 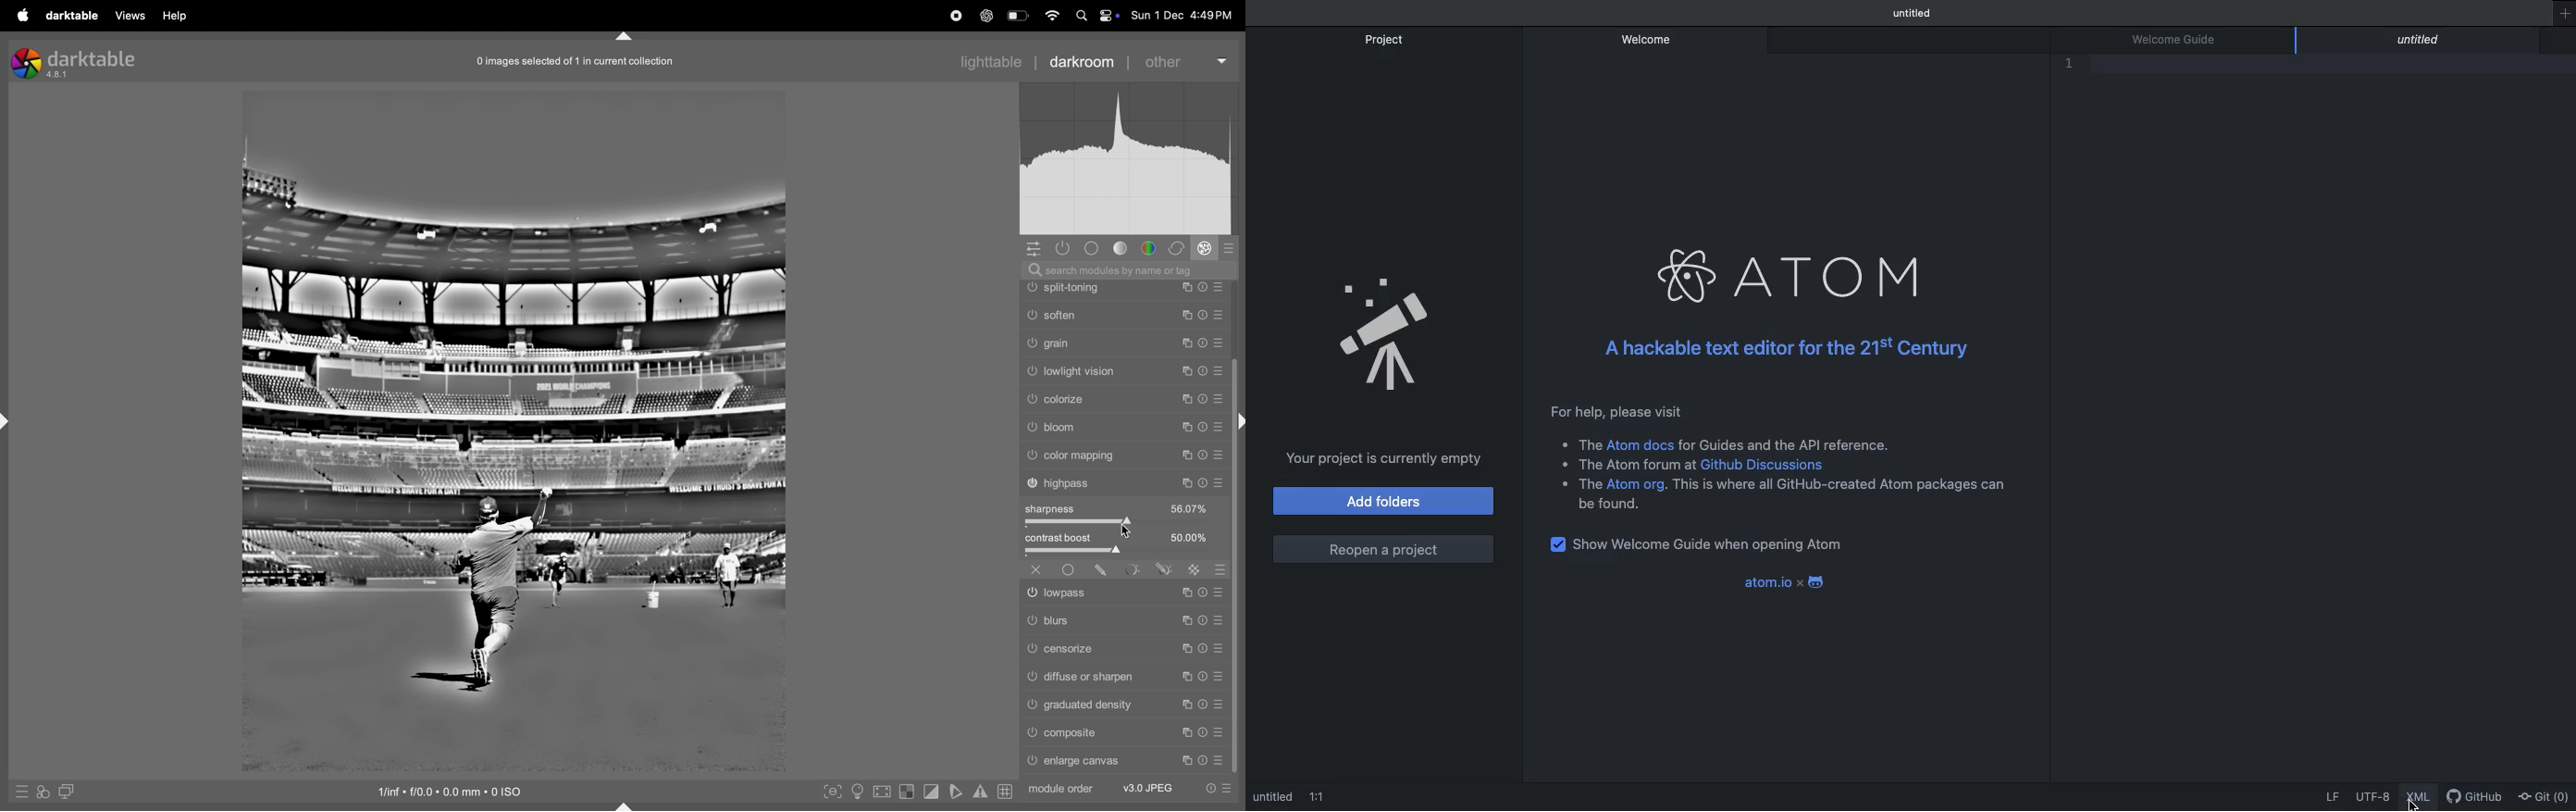 What do you see at coordinates (1124, 704) in the screenshot?
I see `gratitude density` at bounding box center [1124, 704].